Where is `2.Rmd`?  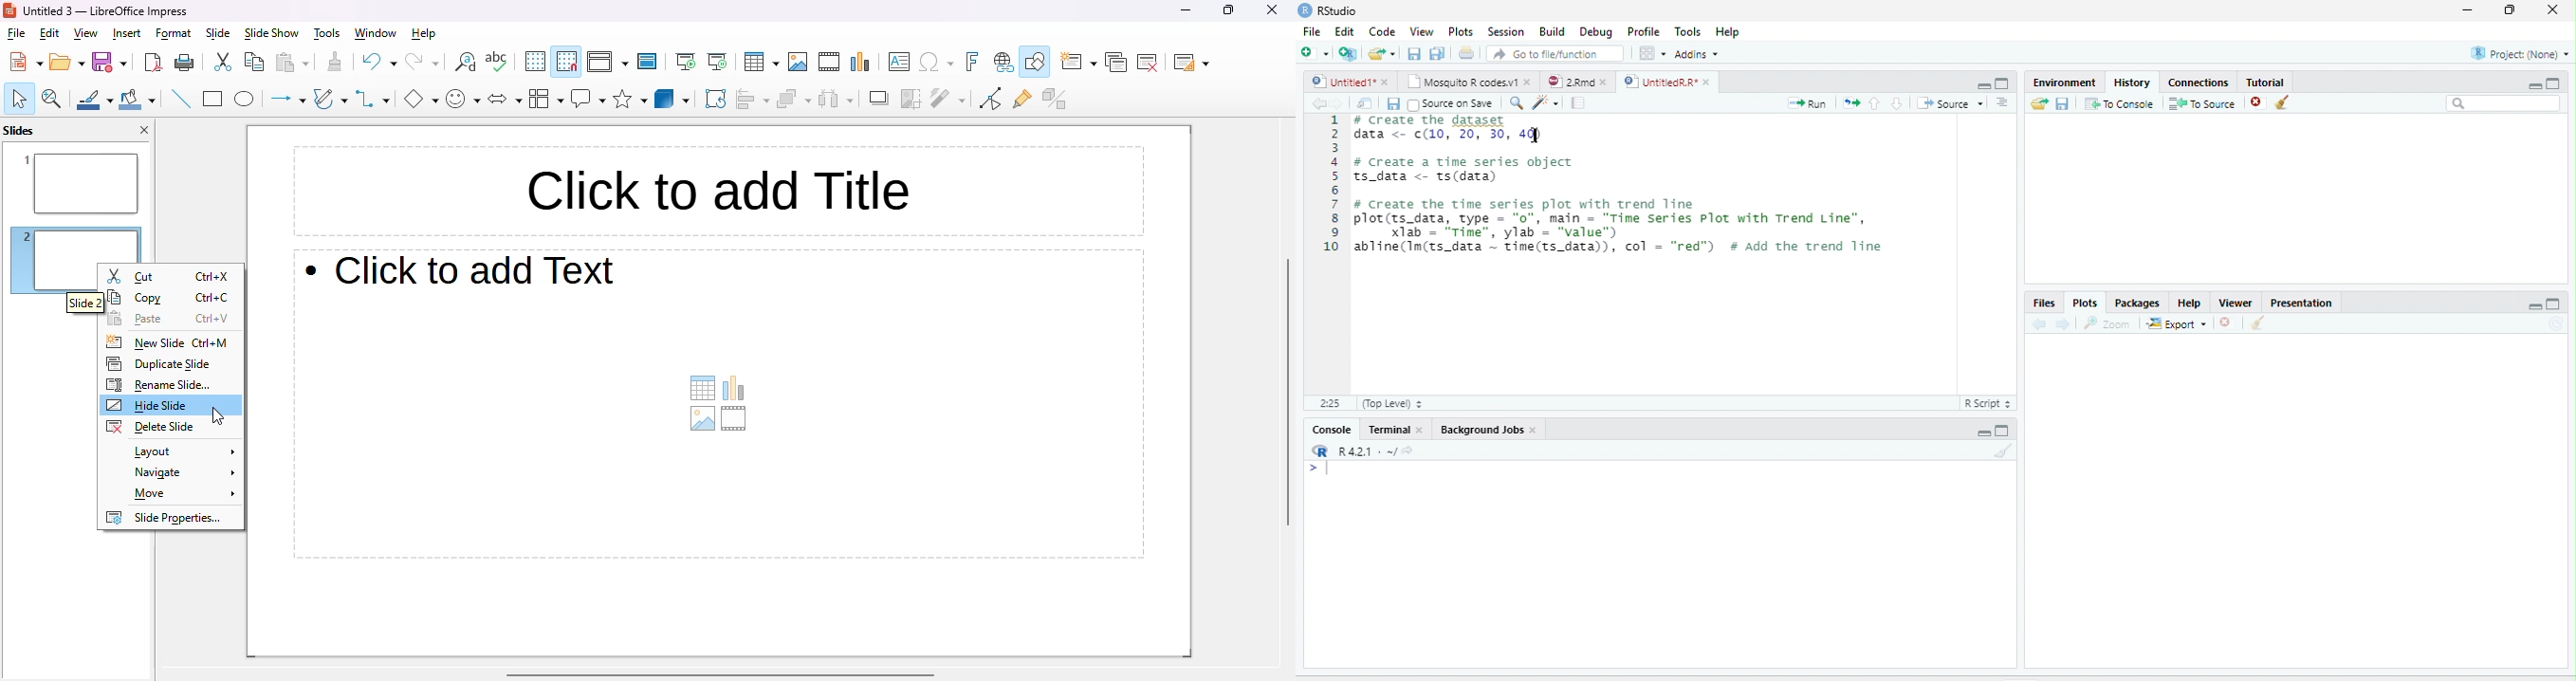
2.Rmd is located at coordinates (1569, 82).